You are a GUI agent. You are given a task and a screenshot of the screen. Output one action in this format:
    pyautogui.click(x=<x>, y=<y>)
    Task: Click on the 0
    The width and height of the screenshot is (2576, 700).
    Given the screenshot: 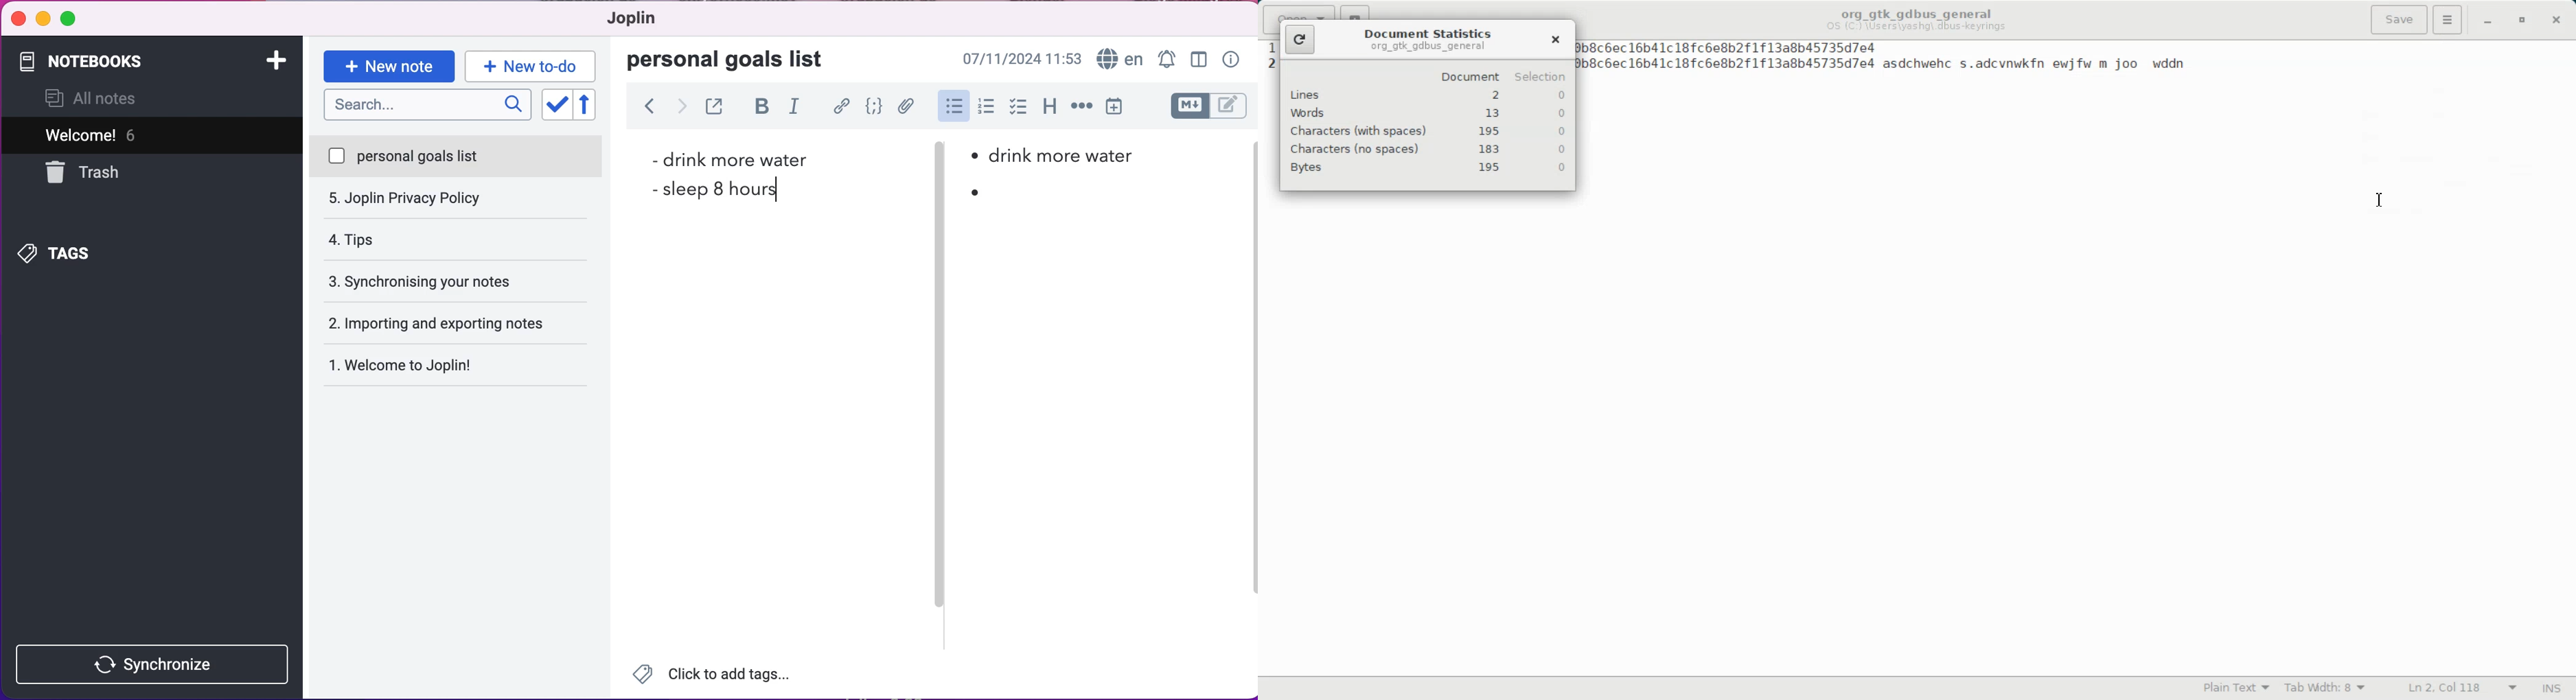 What is the action you would take?
    pyautogui.click(x=1561, y=167)
    